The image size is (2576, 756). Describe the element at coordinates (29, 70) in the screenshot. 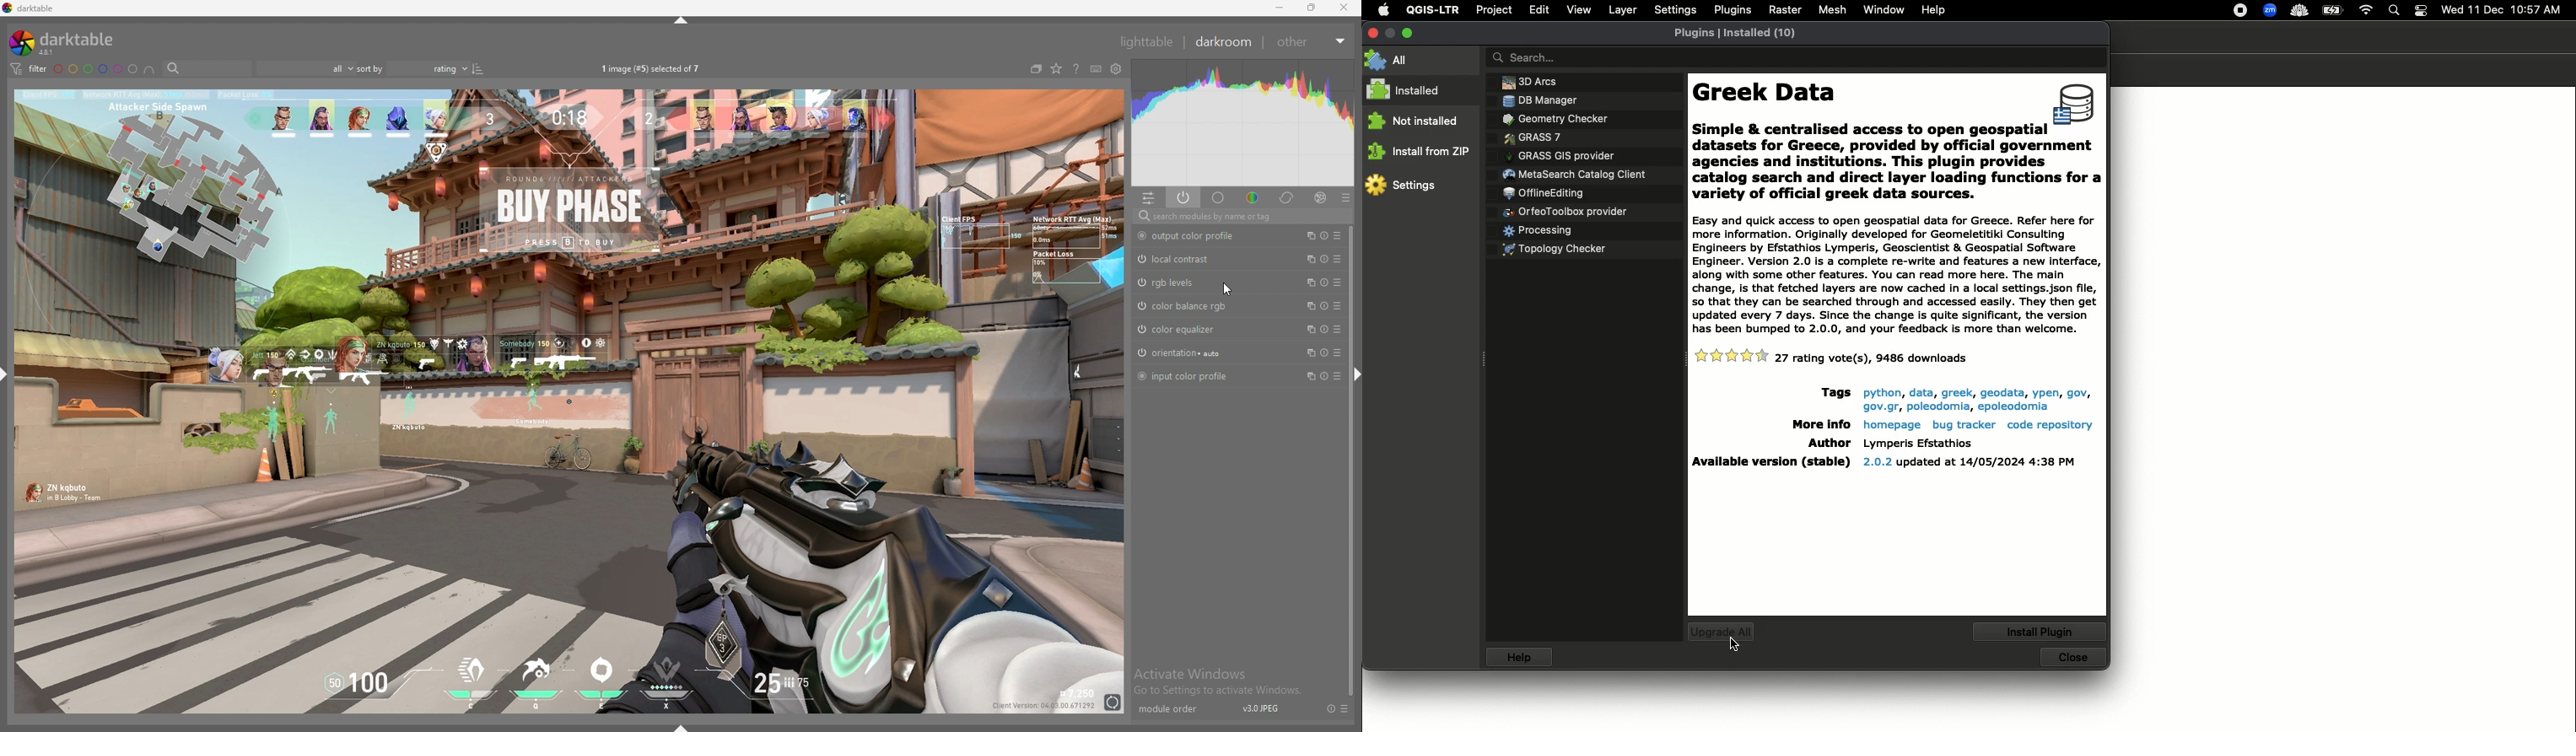

I see `filter` at that location.